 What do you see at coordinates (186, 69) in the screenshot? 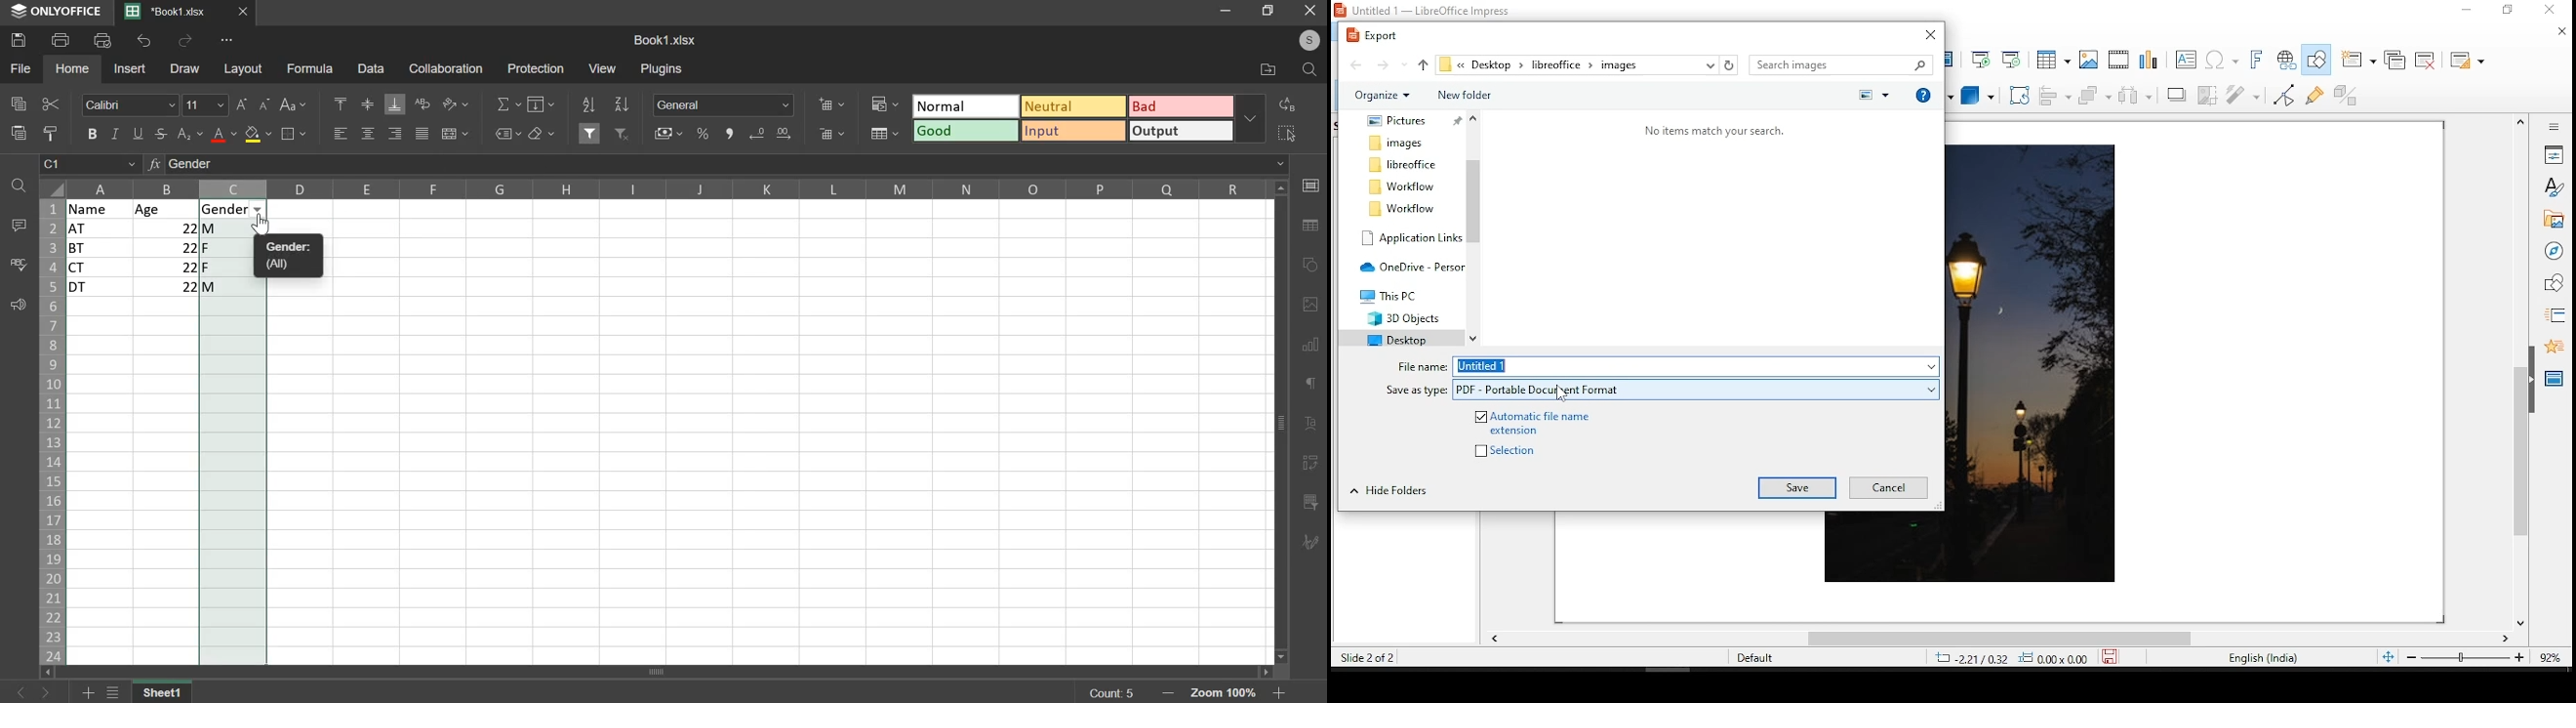
I see `draw` at bounding box center [186, 69].